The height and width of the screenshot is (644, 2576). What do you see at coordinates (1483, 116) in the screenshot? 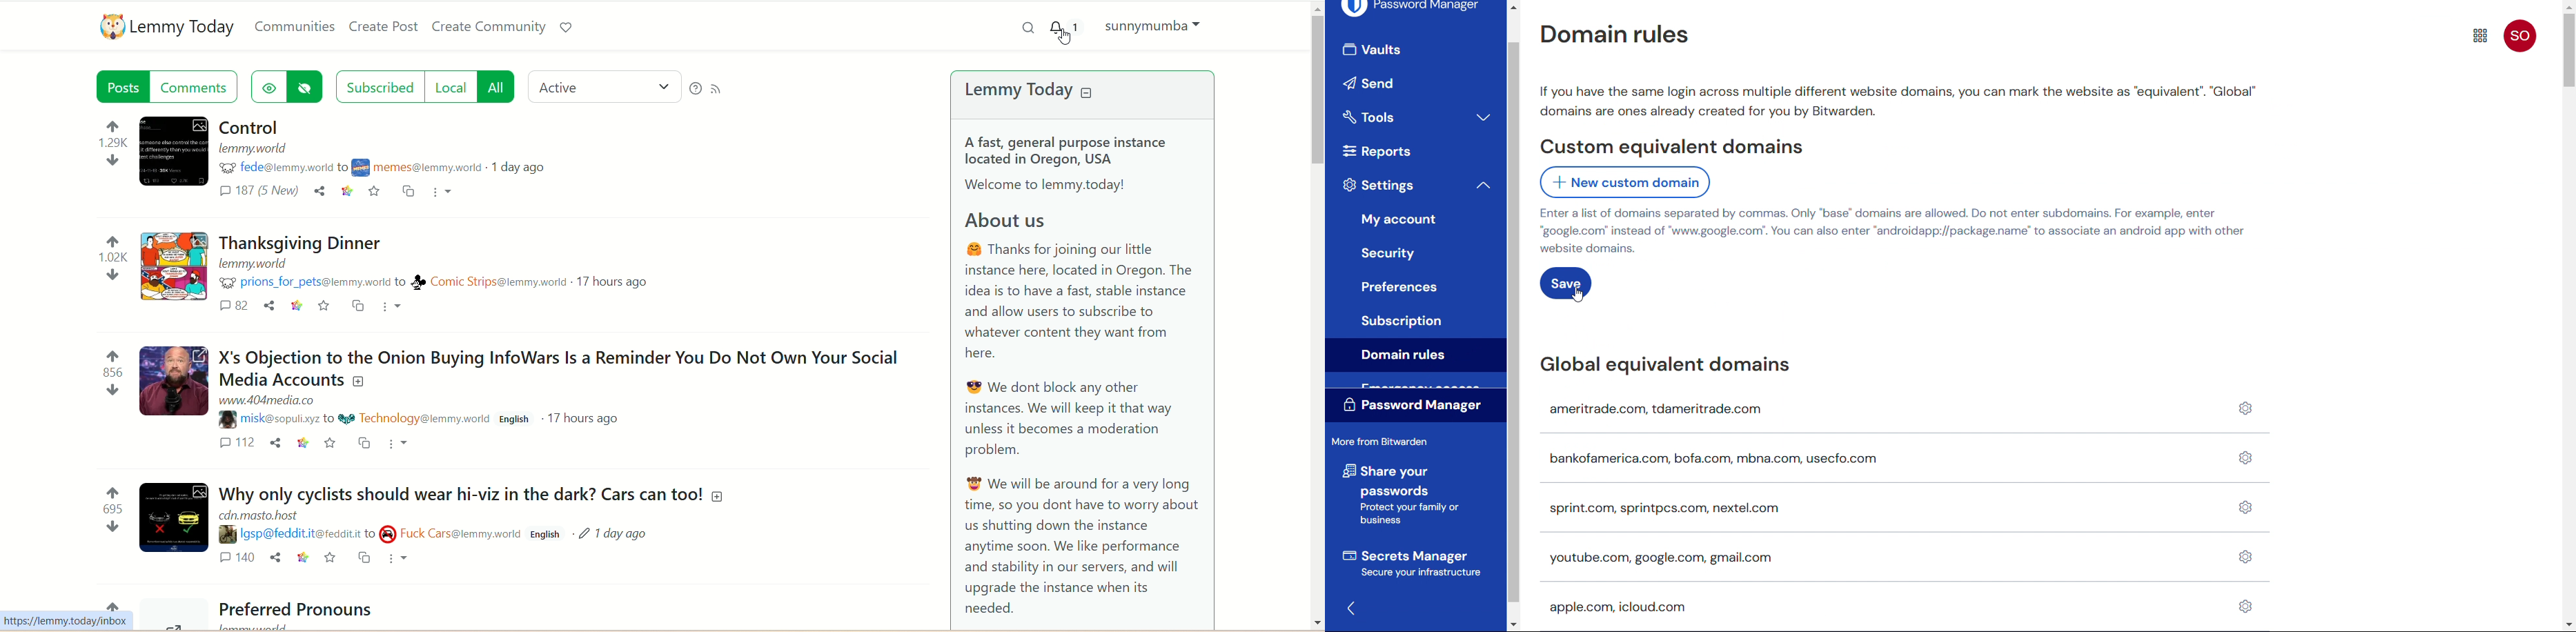
I see `expand tools` at bounding box center [1483, 116].